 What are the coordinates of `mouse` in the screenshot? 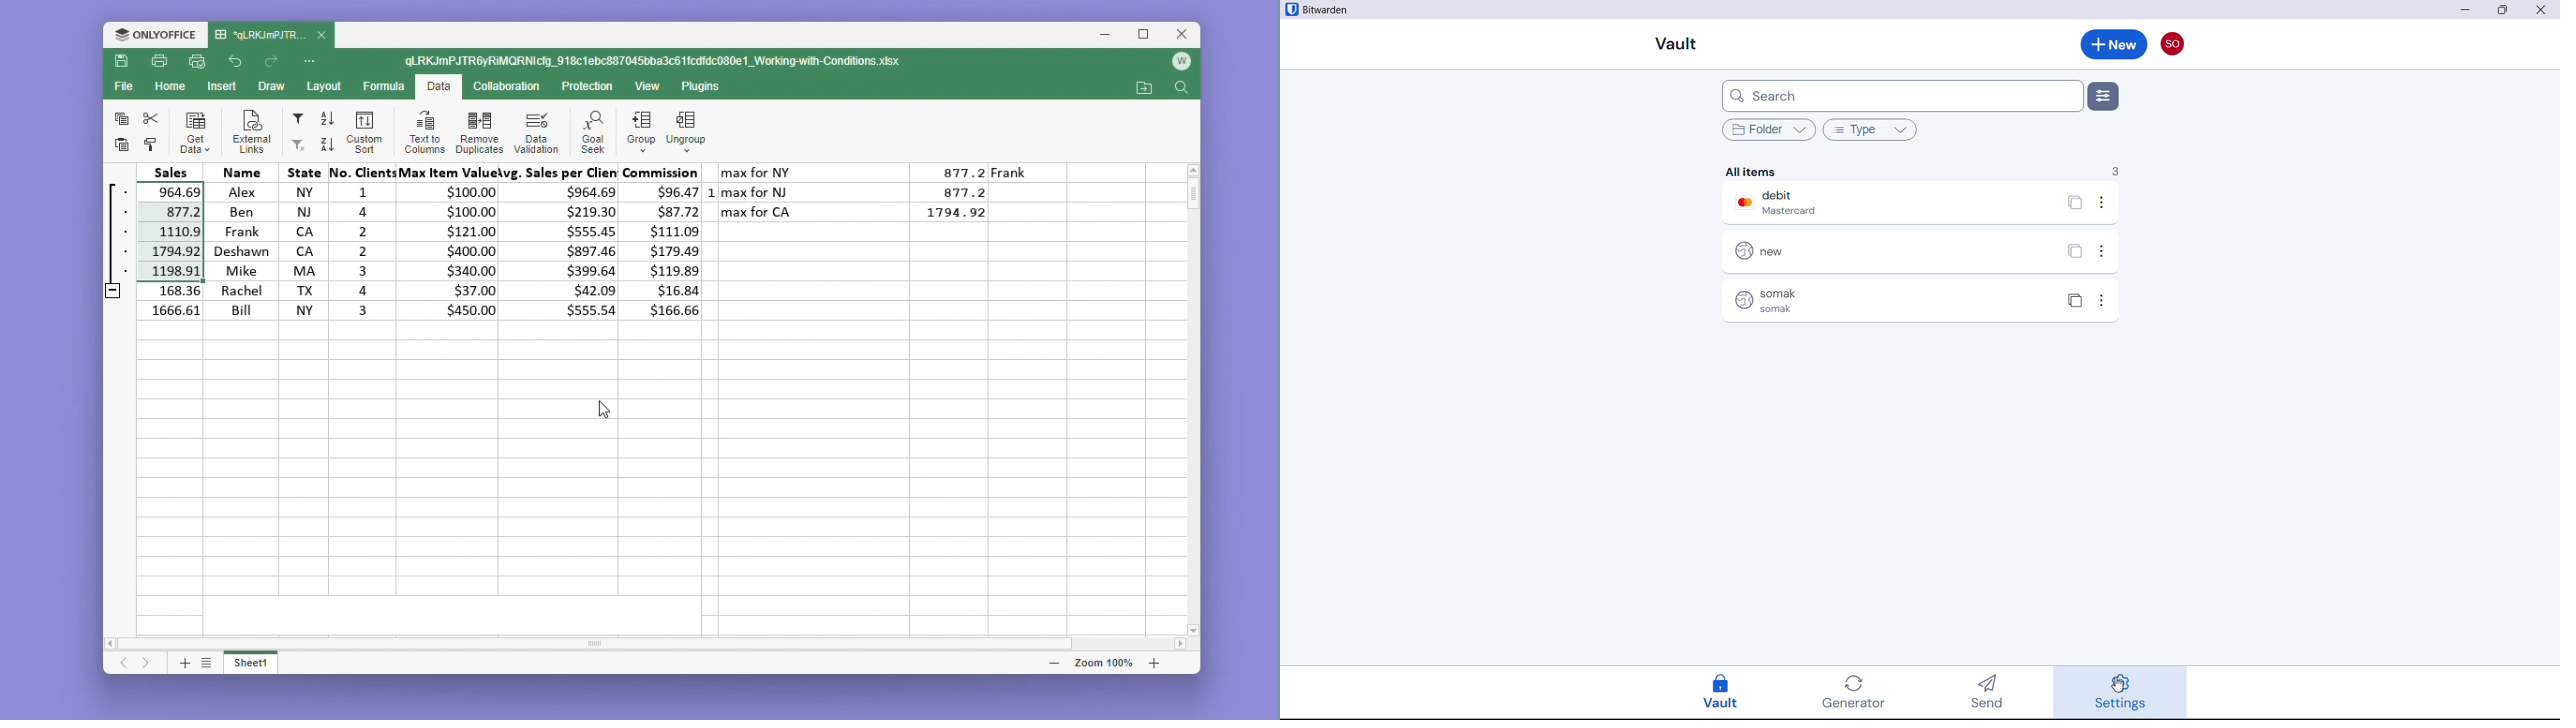 It's located at (603, 408).